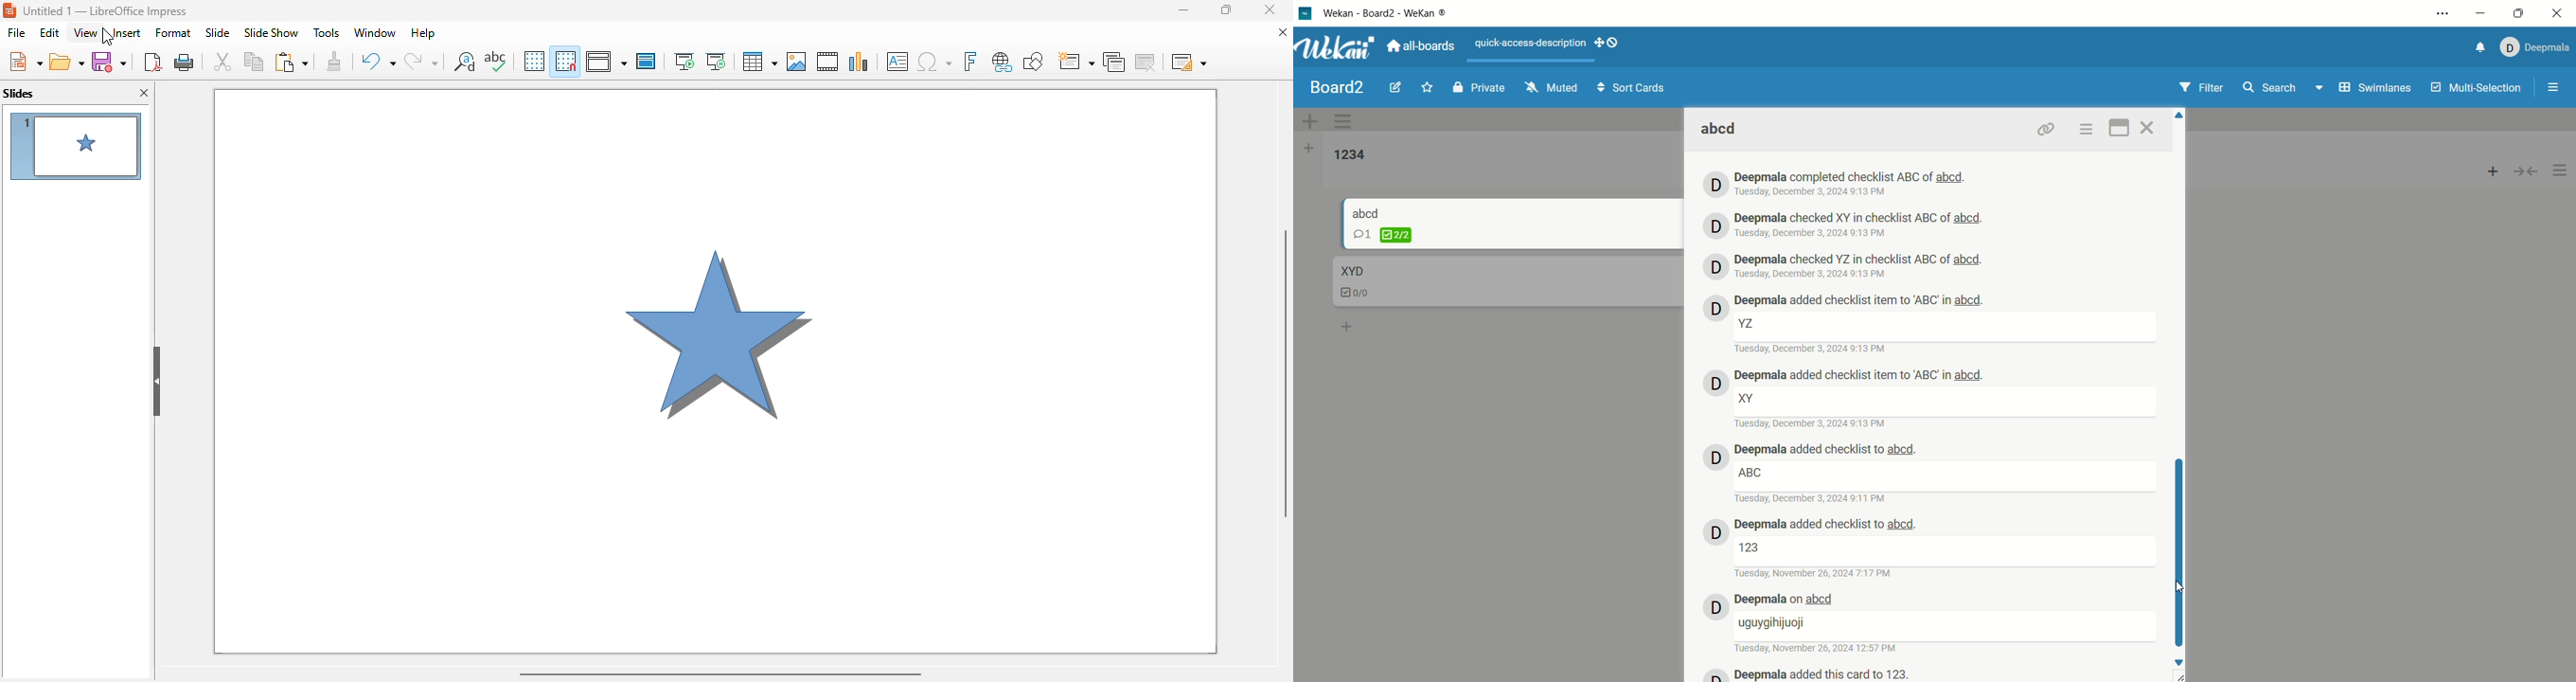 The image size is (2576, 700). What do you see at coordinates (50, 32) in the screenshot?
I see `edit` at bounding box center [50, 32].